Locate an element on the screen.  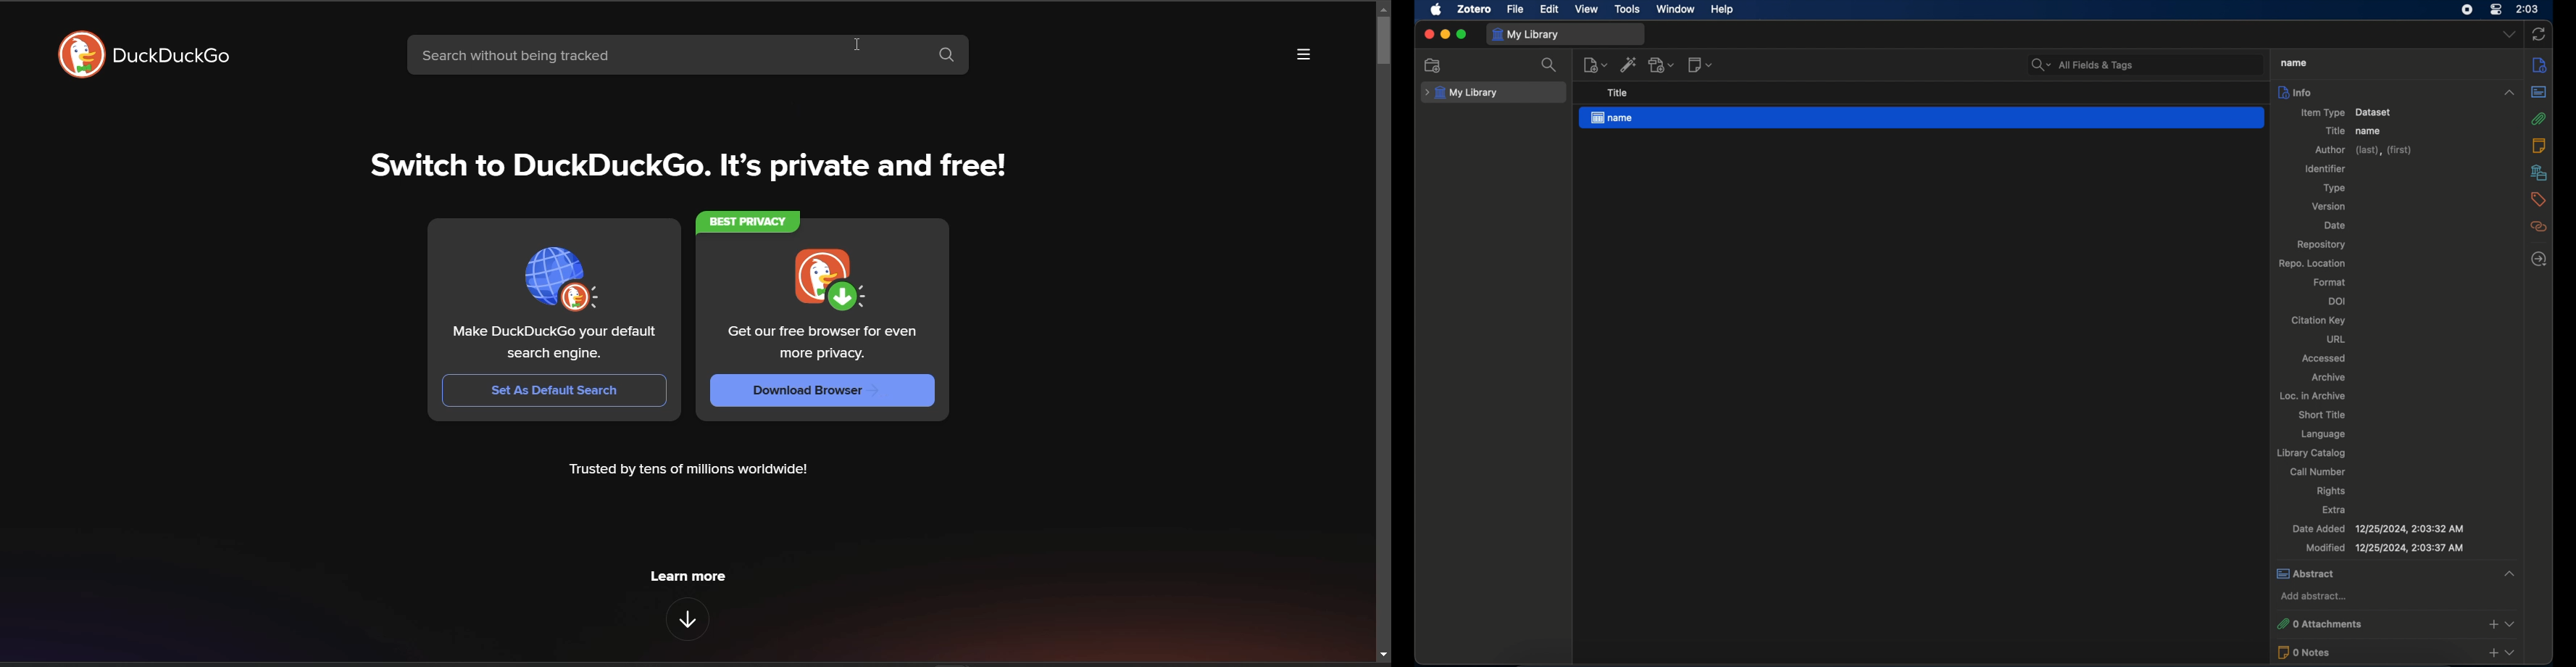
repo location is located at coordinates (2313, 263).